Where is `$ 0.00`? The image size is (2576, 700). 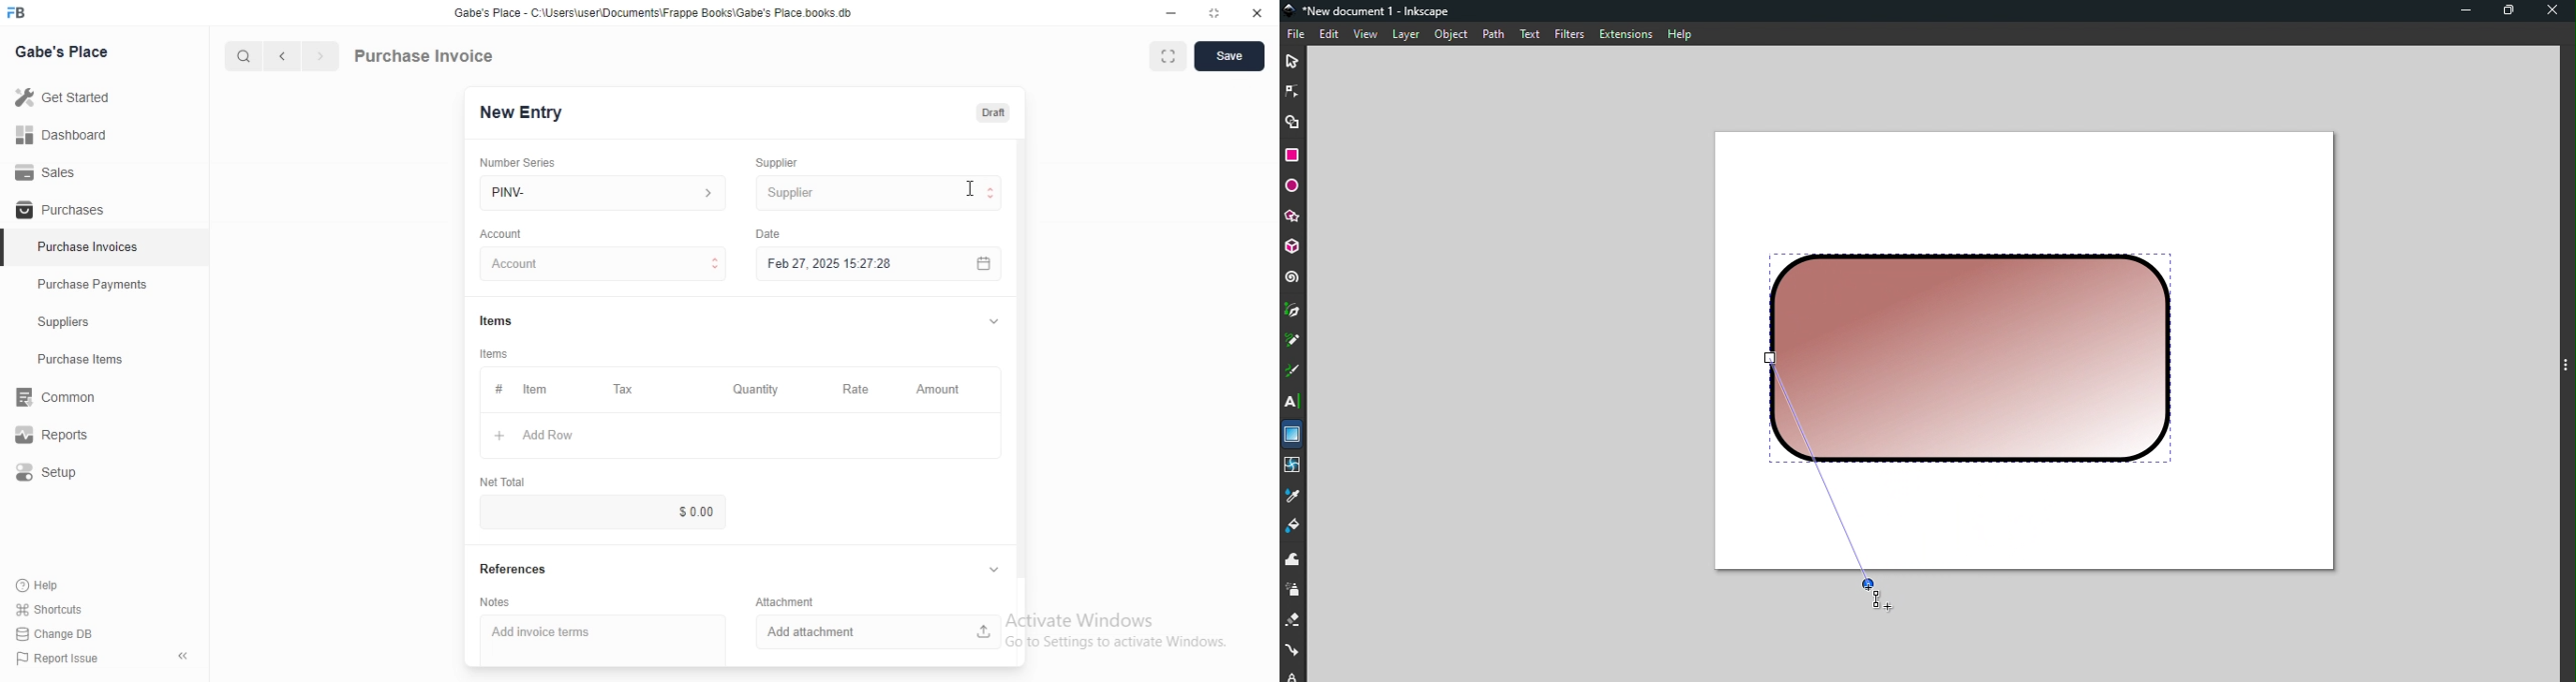 $ 0.00 is located at coordinates (602, 512).